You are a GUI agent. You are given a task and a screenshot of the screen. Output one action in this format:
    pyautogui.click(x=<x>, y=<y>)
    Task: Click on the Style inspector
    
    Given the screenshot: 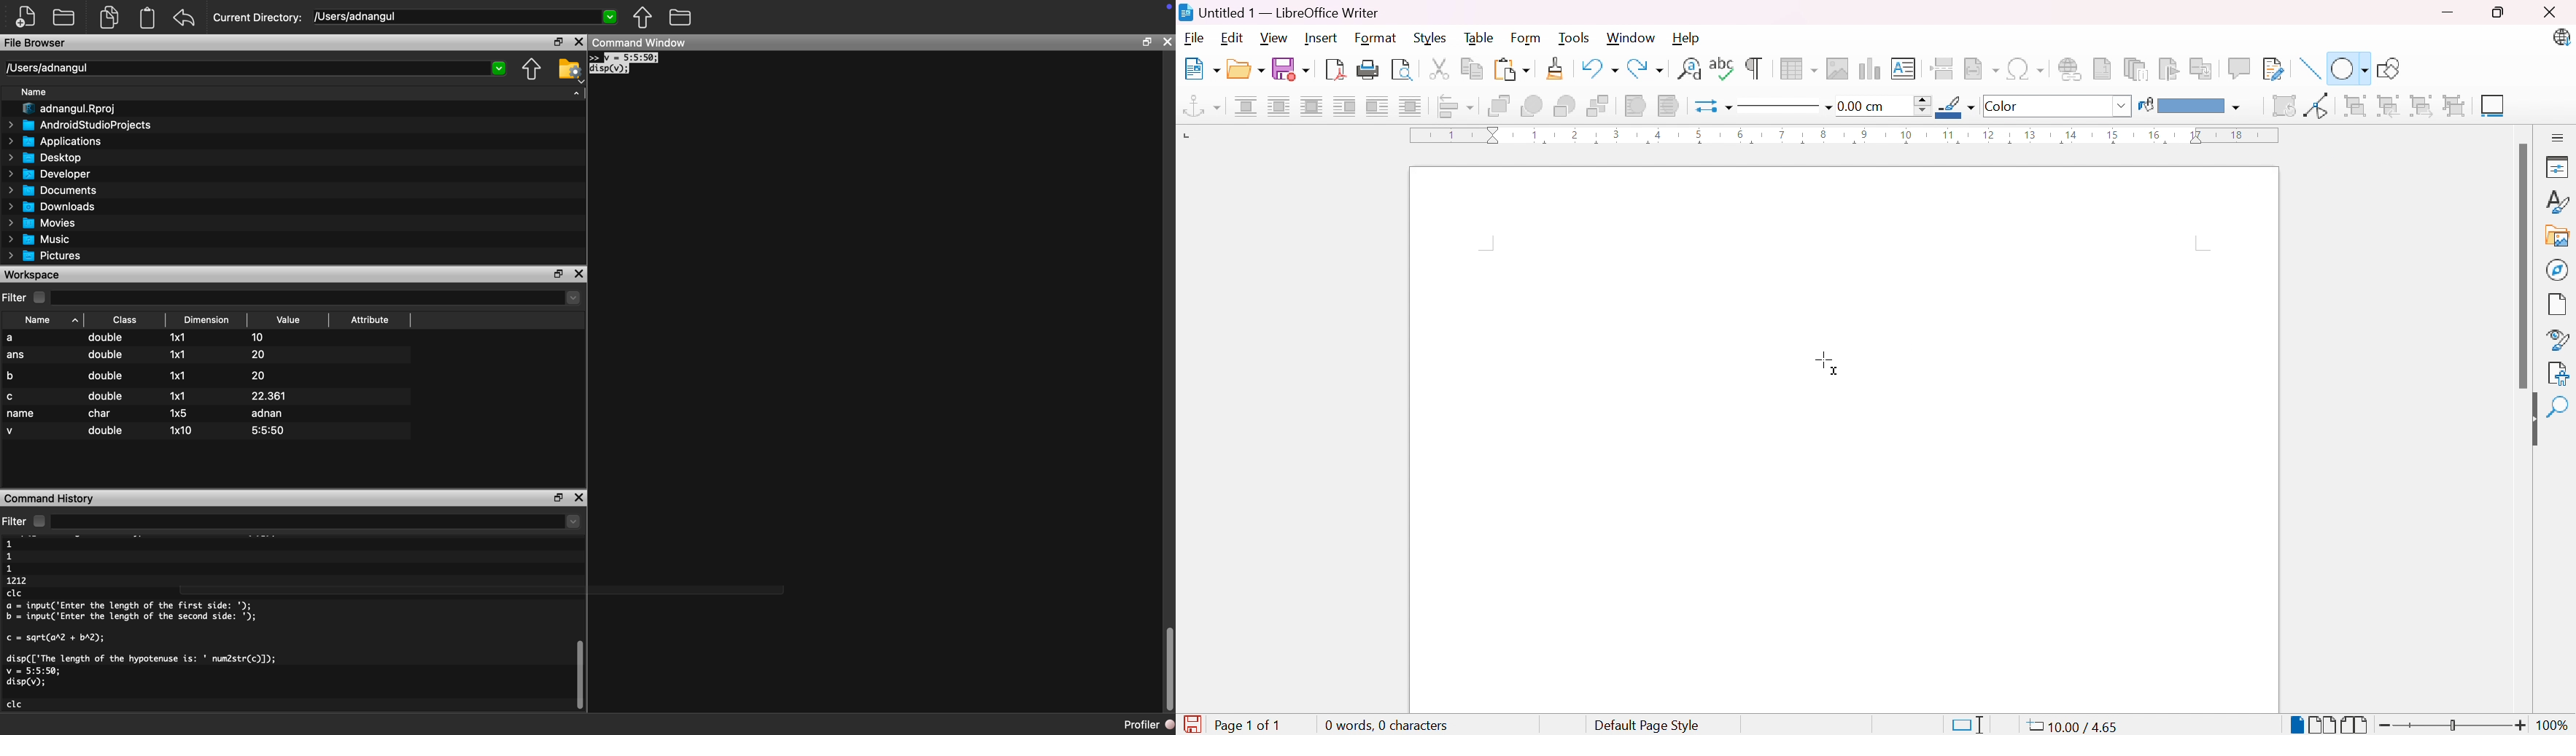 What is the action you would take?
    pyautogui.click(x=2559, y=341)
    